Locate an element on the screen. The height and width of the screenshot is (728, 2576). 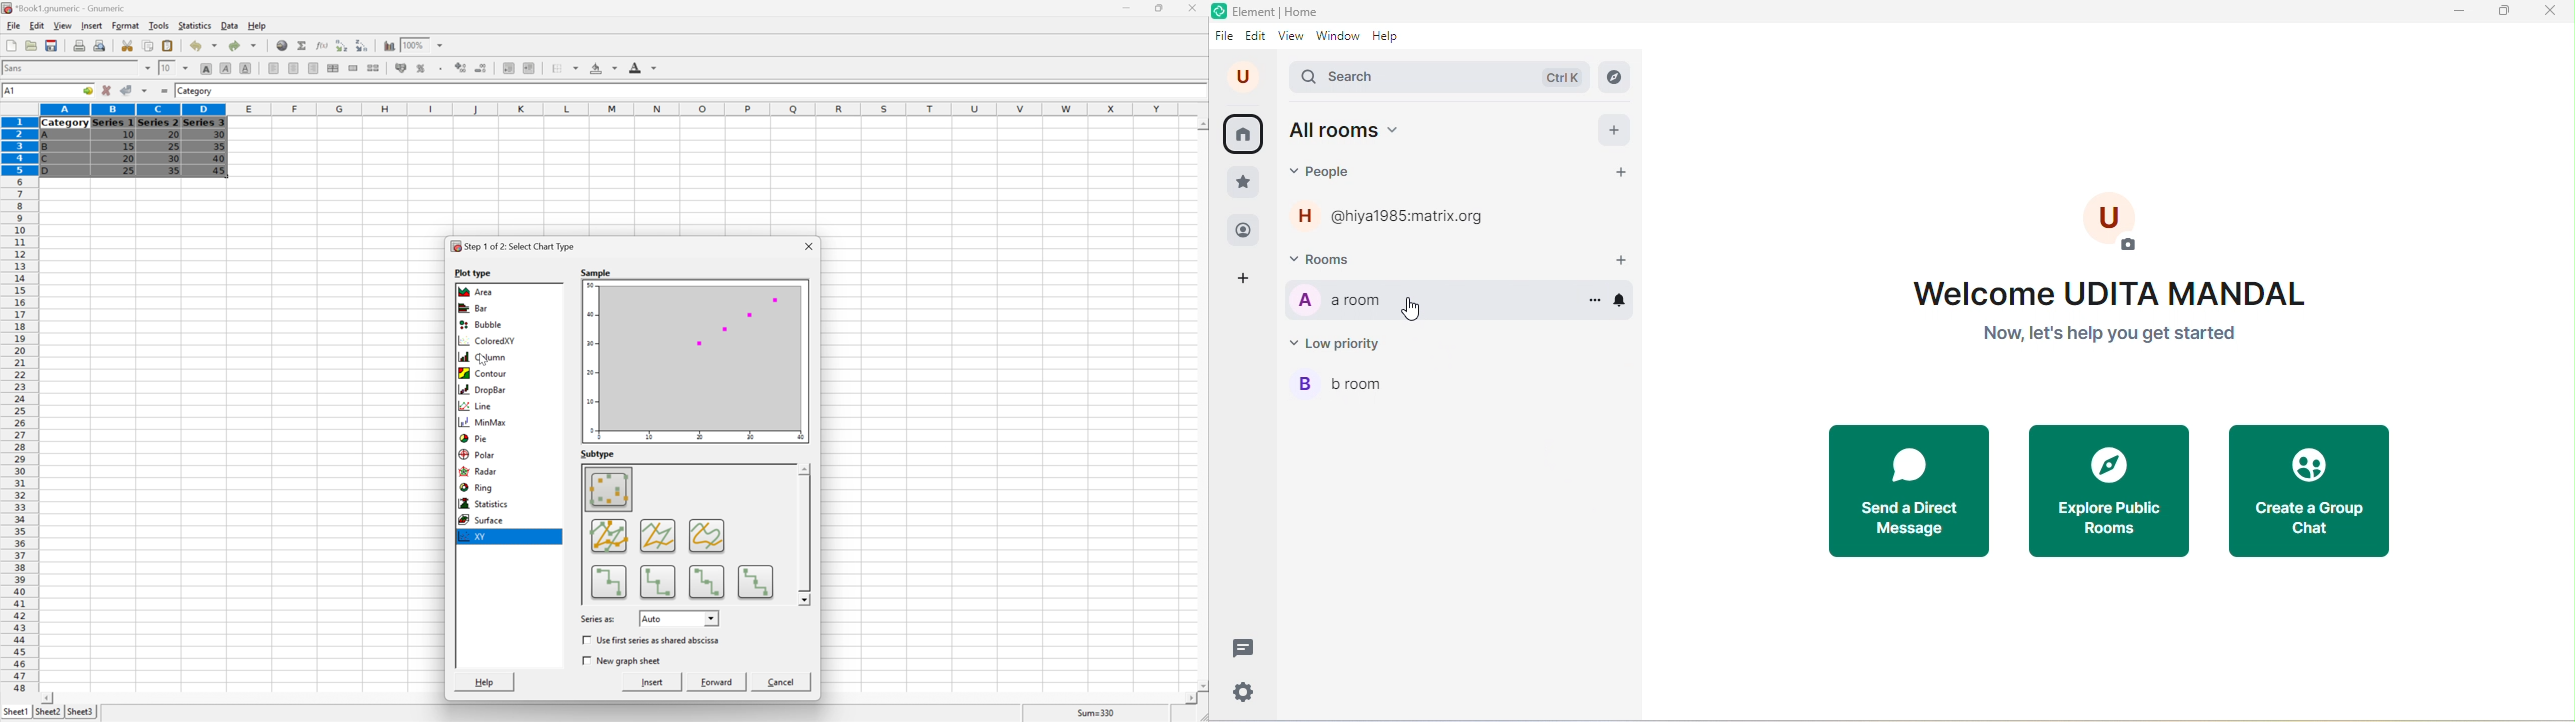
Go to is located at coordinates (86, 90).